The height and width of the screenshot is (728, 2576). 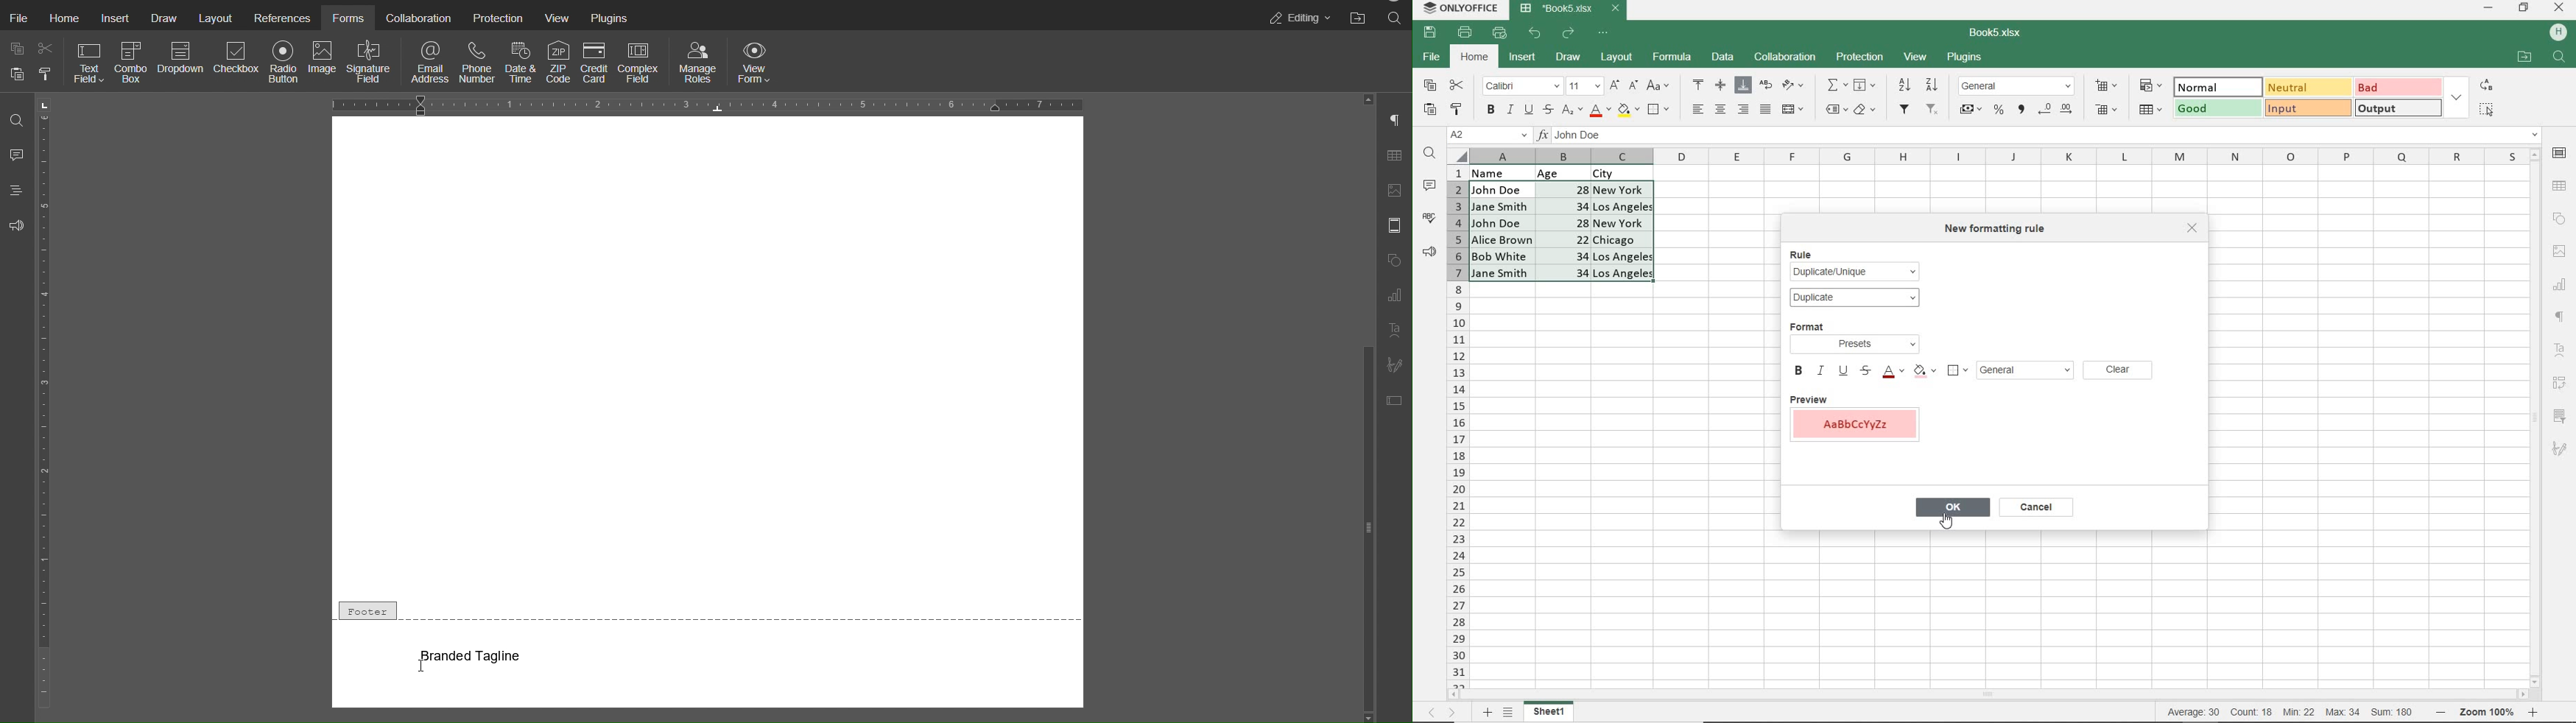 What do you see at coordinates (1837, 84) in the screenshot?
I see `INSERT FUNCTION` at bounding box center [1837, 84].